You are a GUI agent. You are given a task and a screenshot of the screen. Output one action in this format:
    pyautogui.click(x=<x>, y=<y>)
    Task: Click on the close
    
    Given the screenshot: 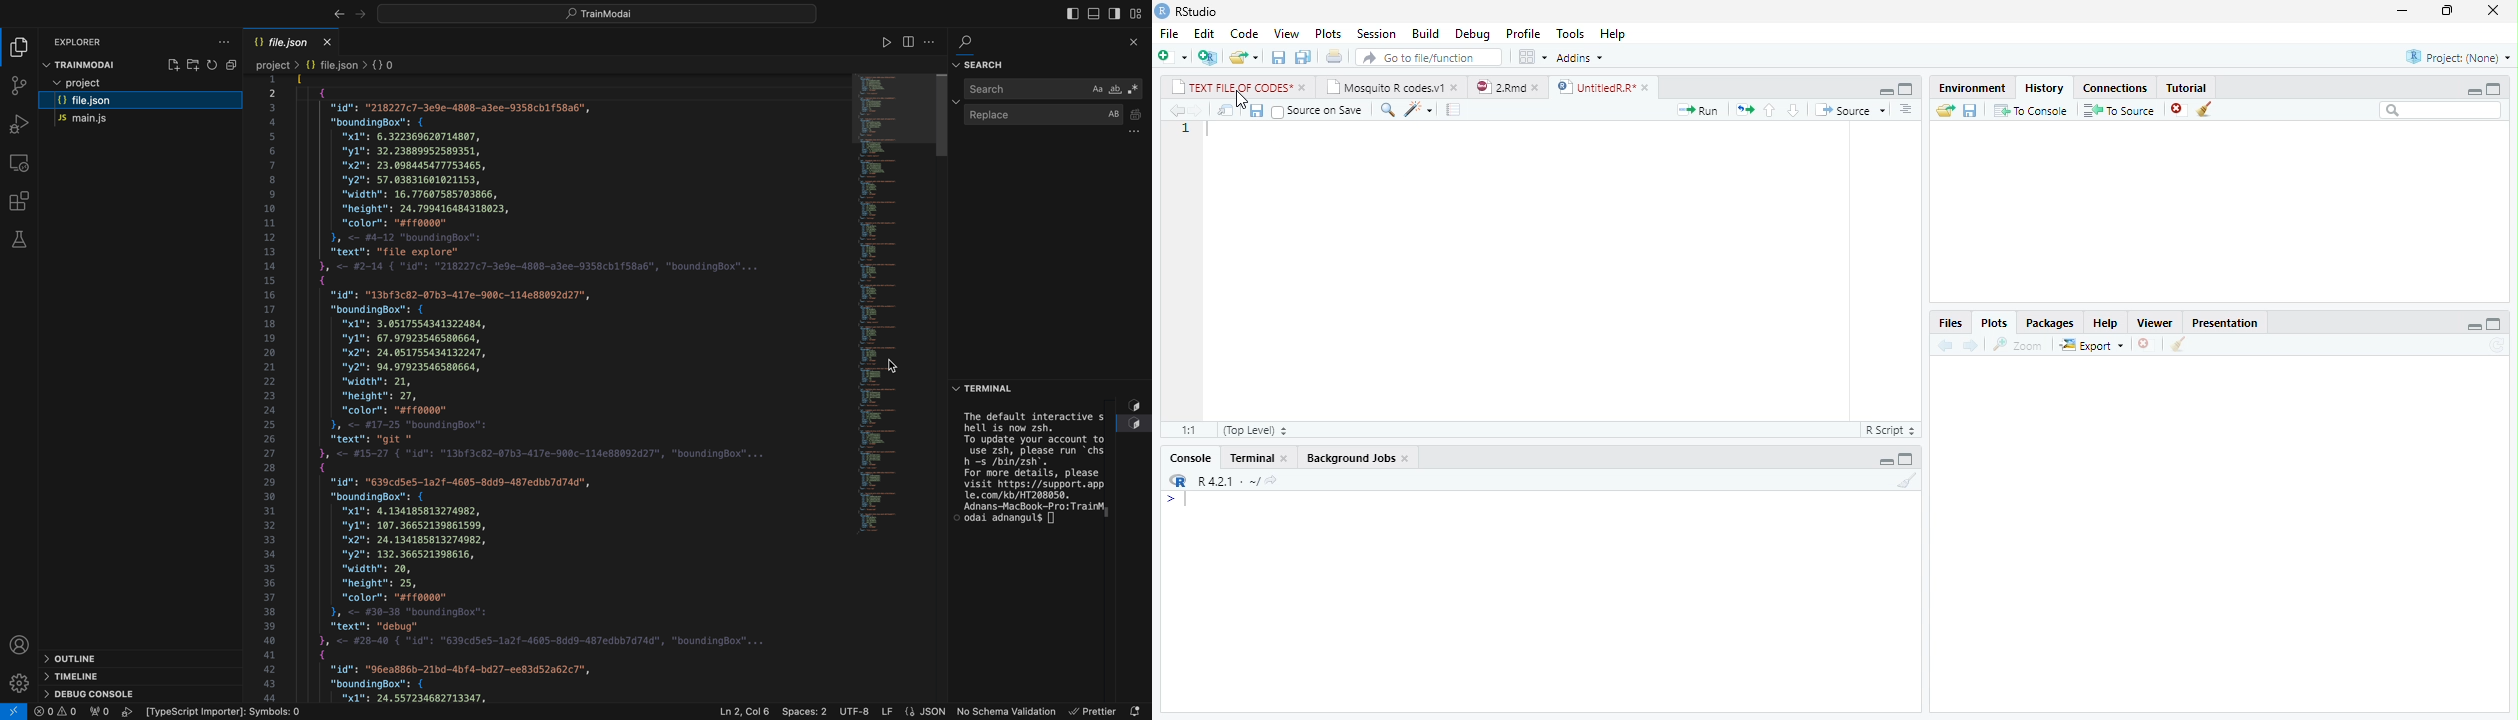 What is the action you would take?
    pyautogui.click(x=2147, y=344)
    